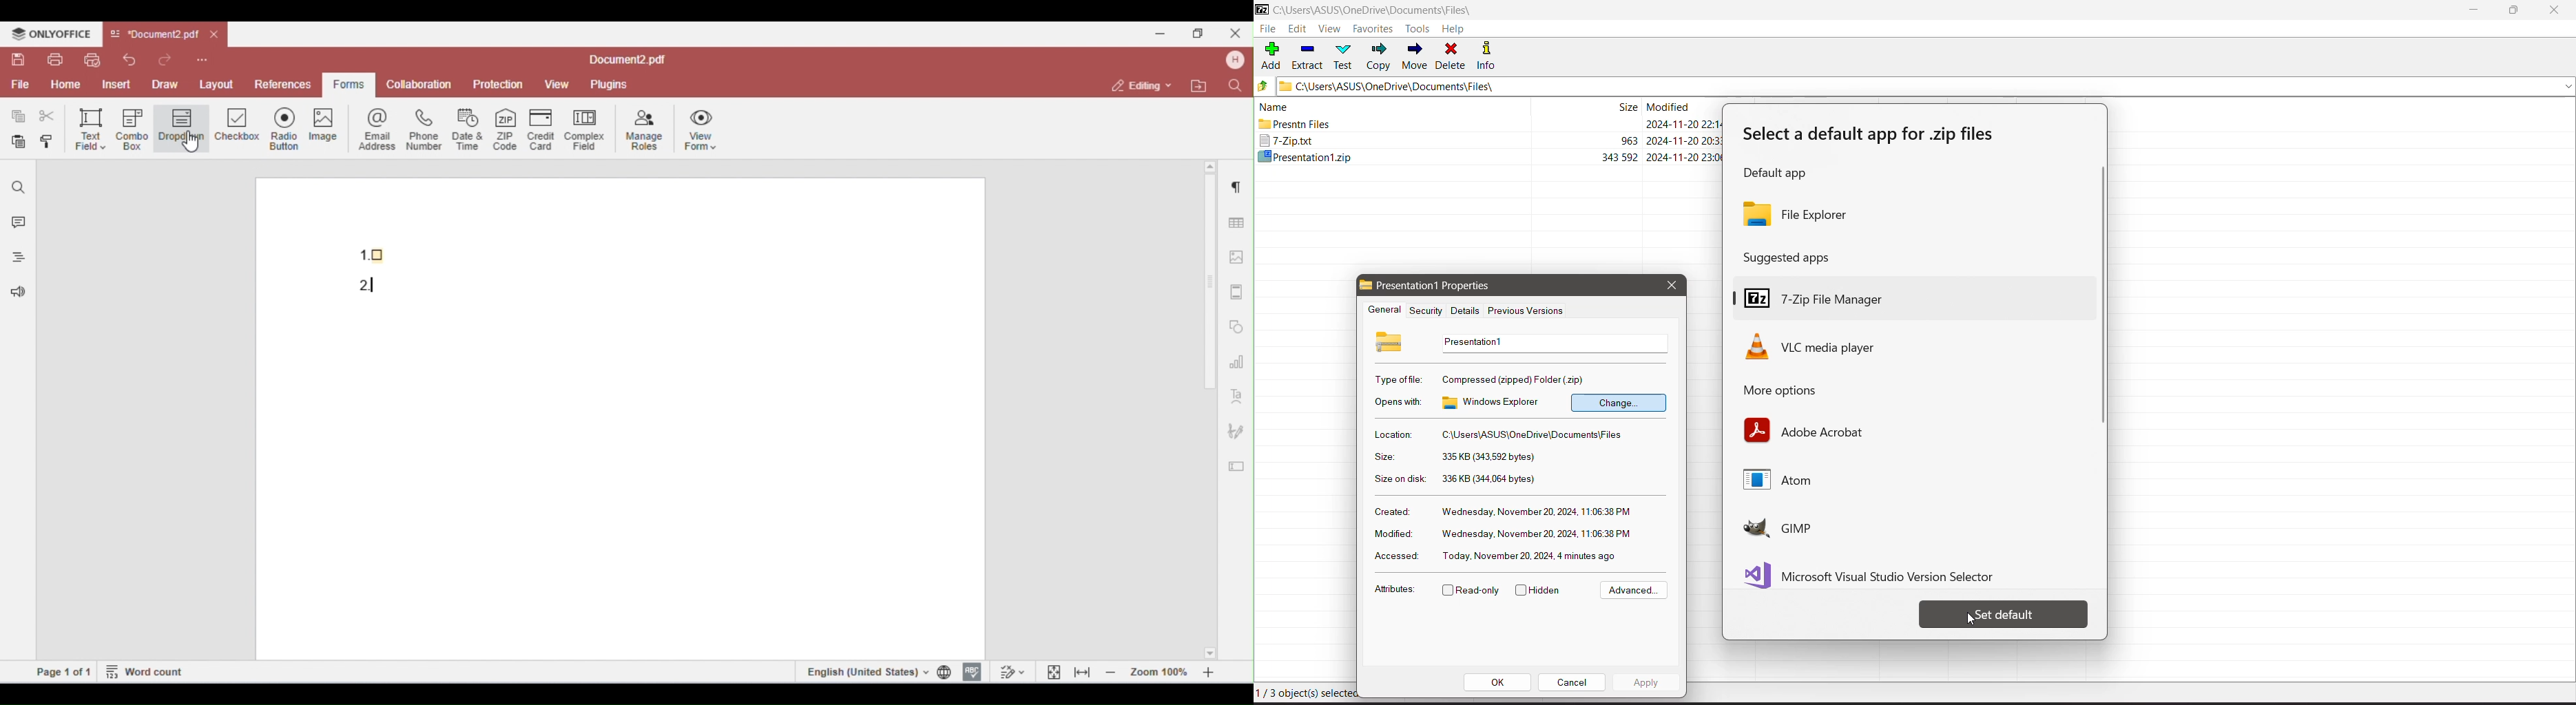  Describe the element at coordinates (1400, 402) in the screenshot. I see `Opens with` at that location.